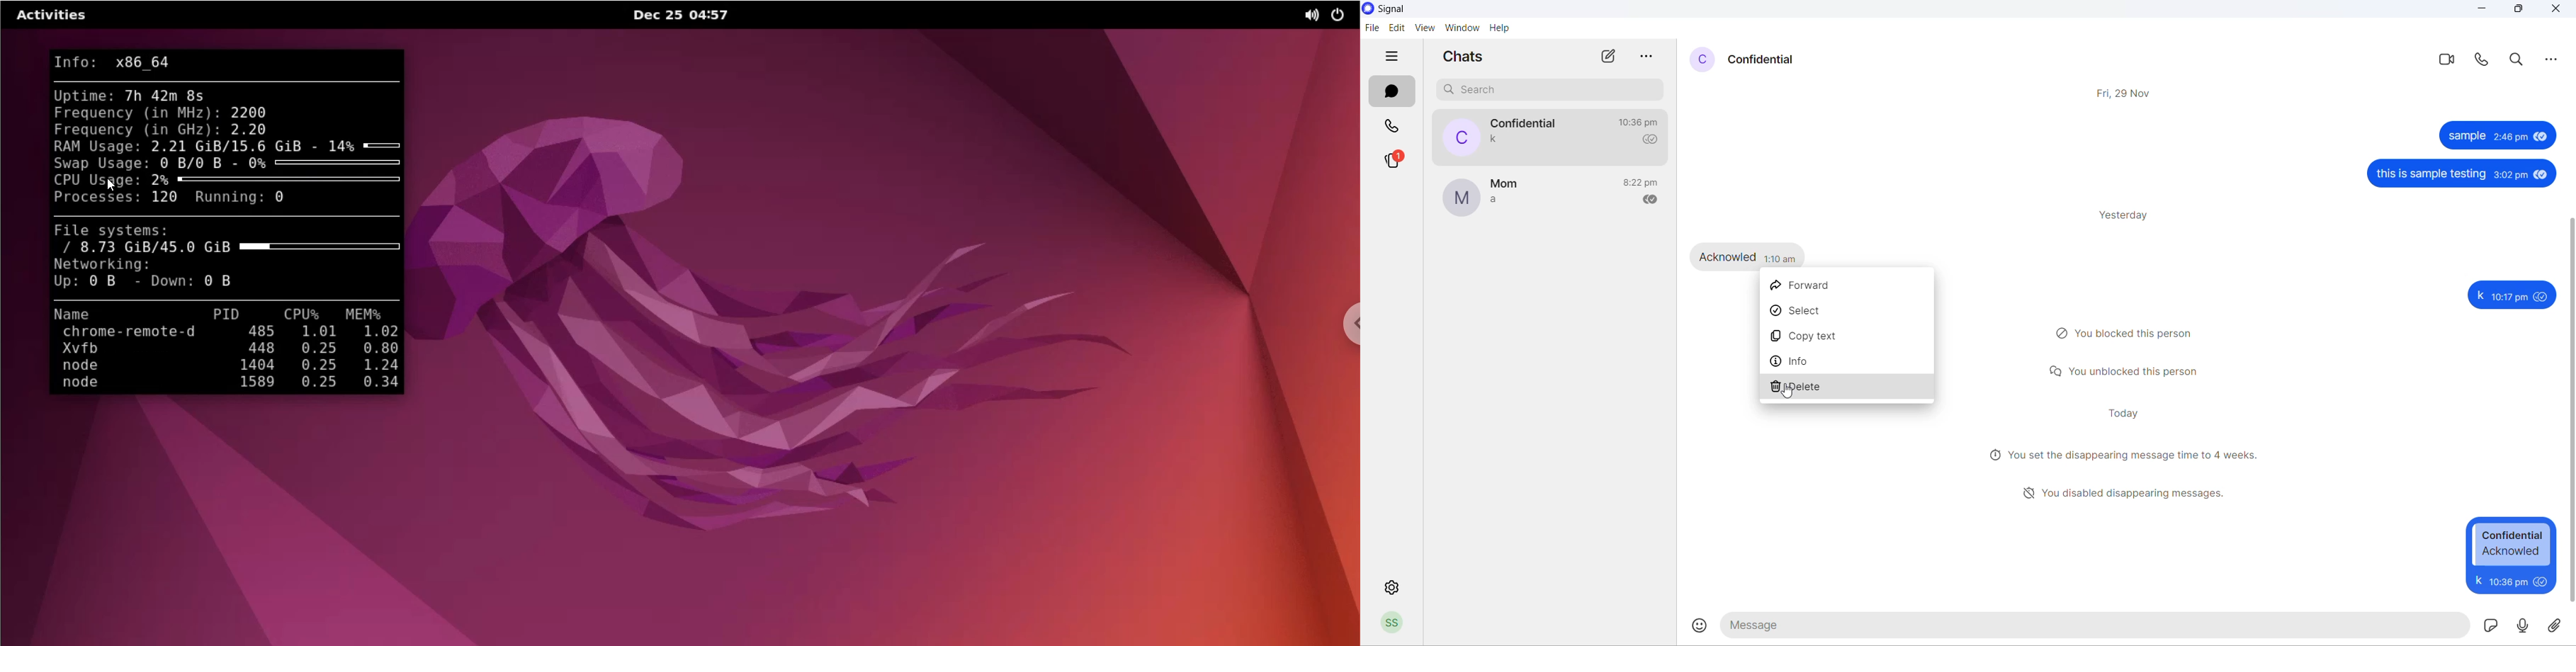  What do you see at coordinates (2541, 581) in the screenshot?
I see `seen` at bounding box center [2541, 581].